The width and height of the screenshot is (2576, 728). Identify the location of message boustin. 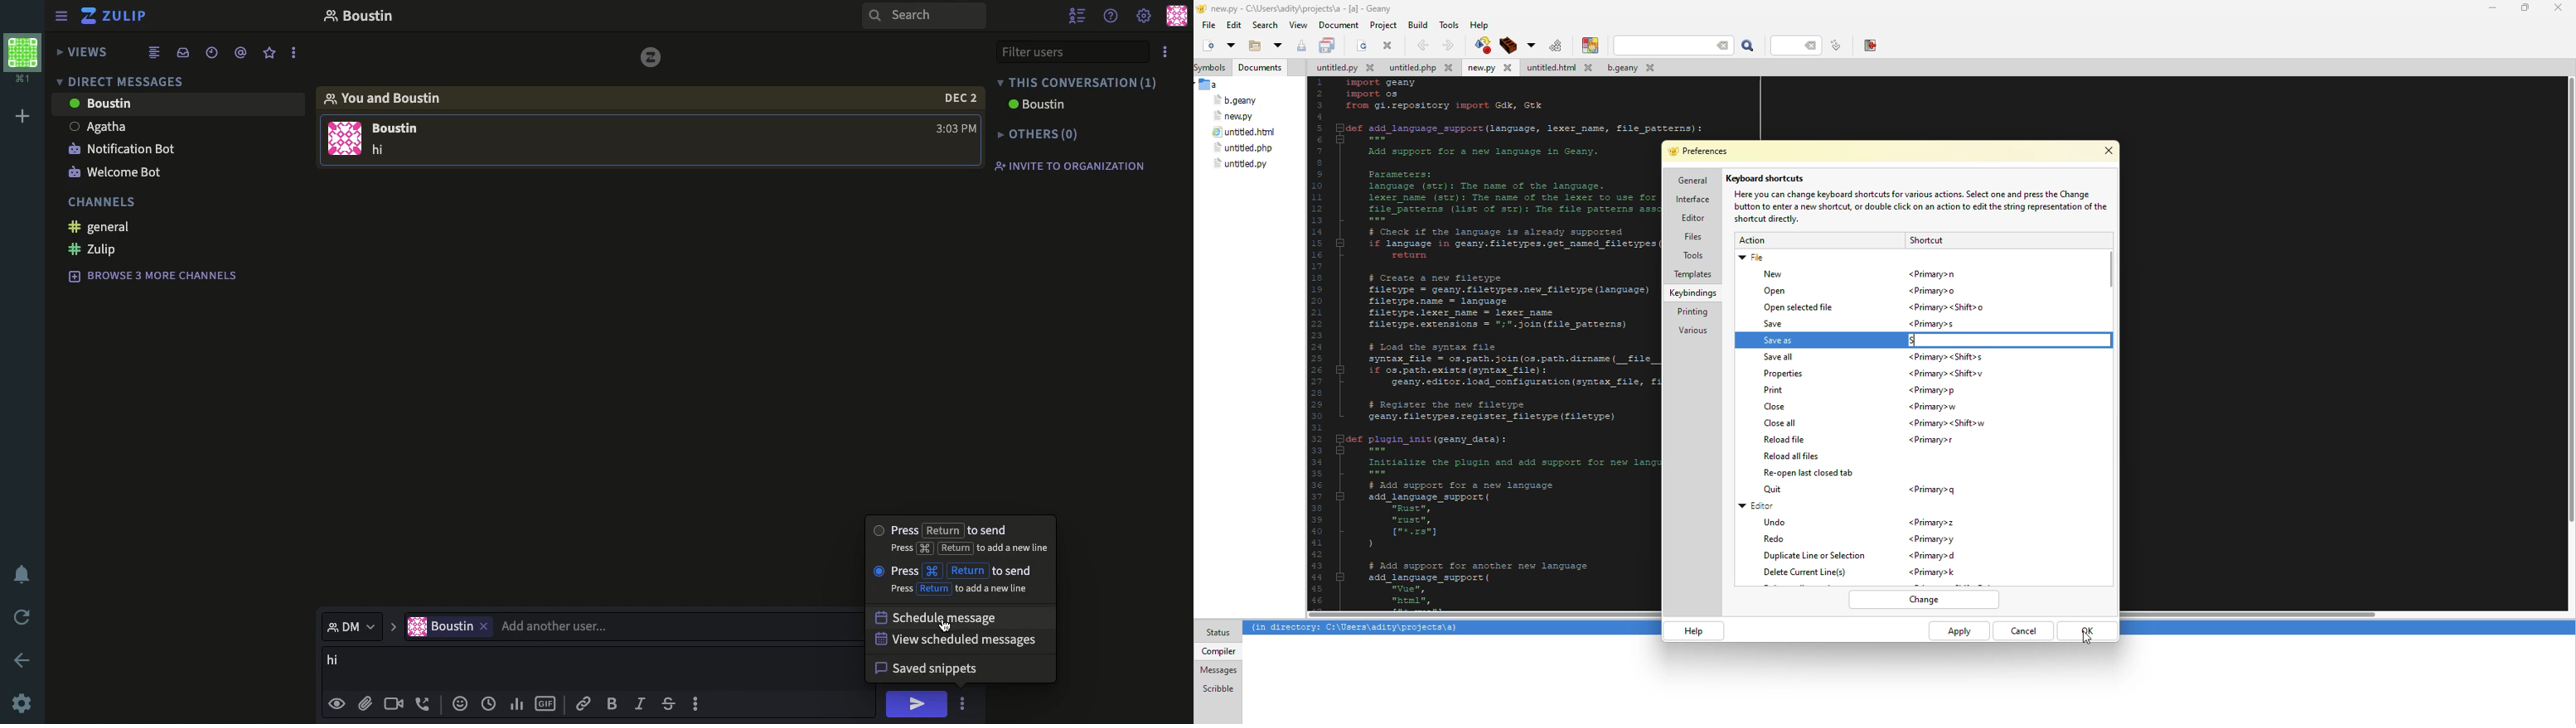
(581, 668).